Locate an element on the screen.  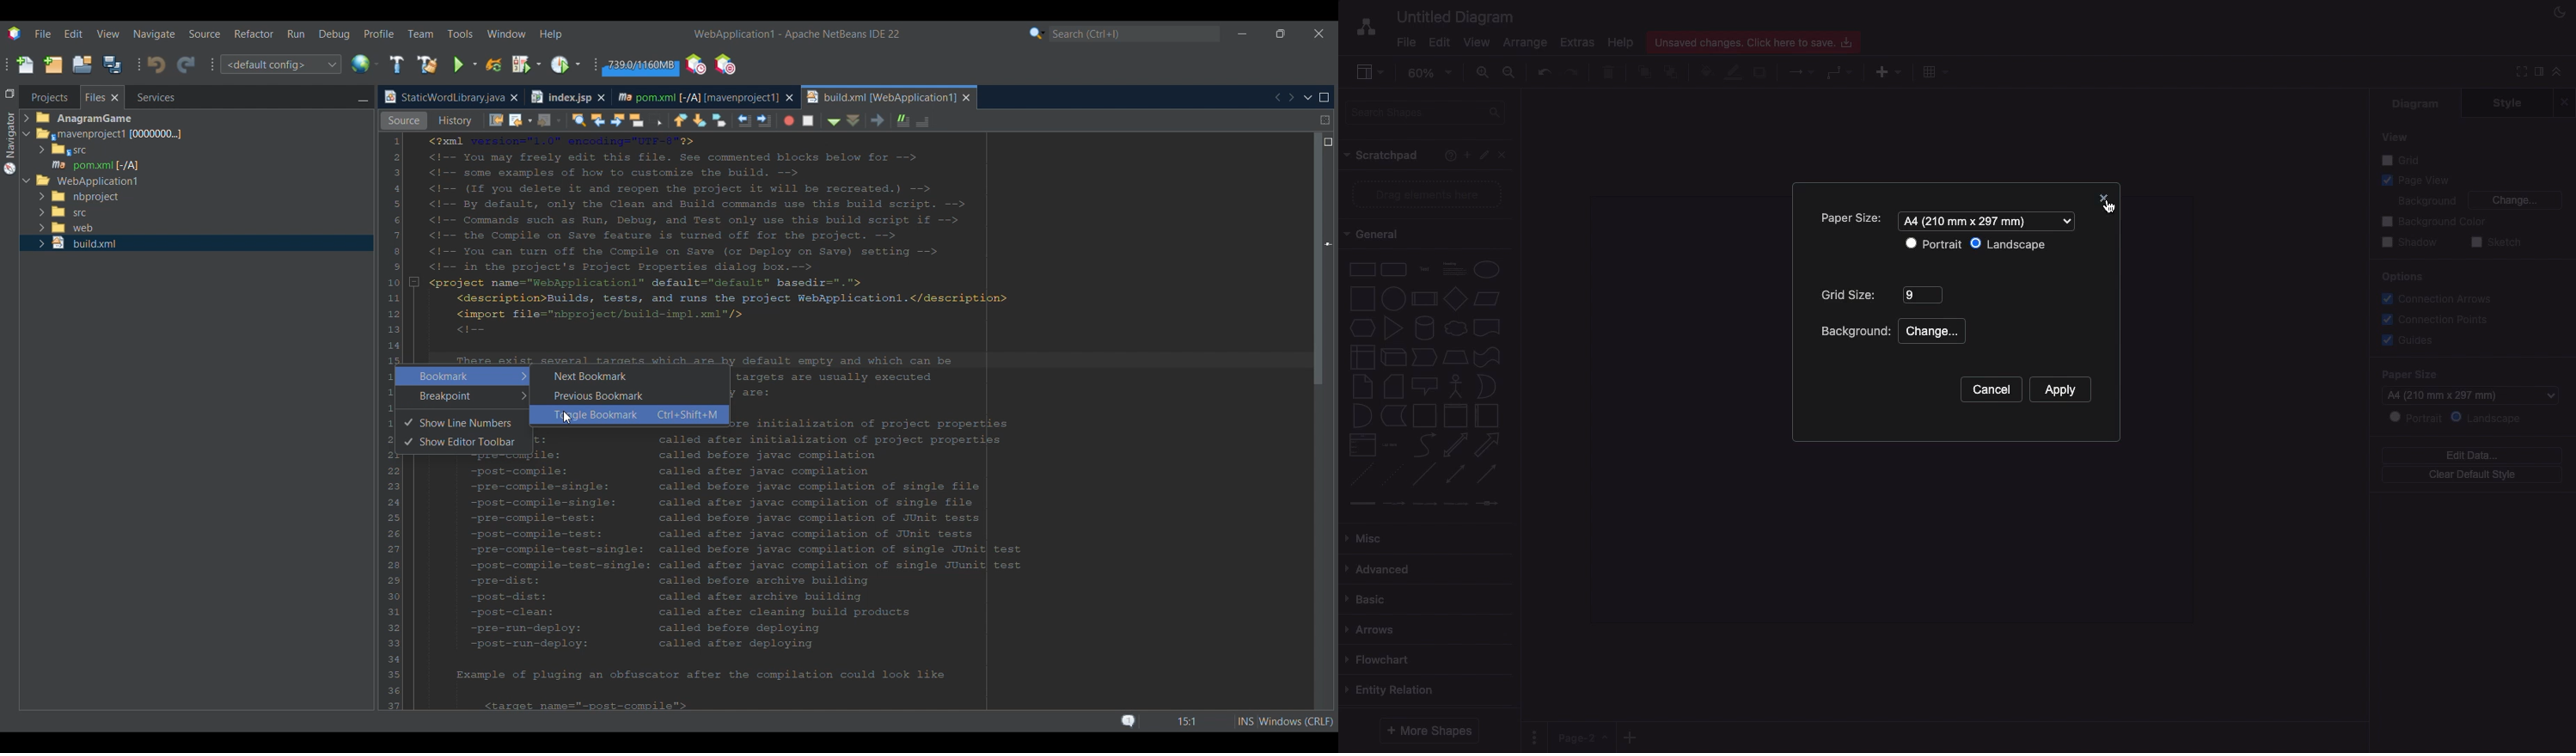
Change is located at coordinates (1933, 332).